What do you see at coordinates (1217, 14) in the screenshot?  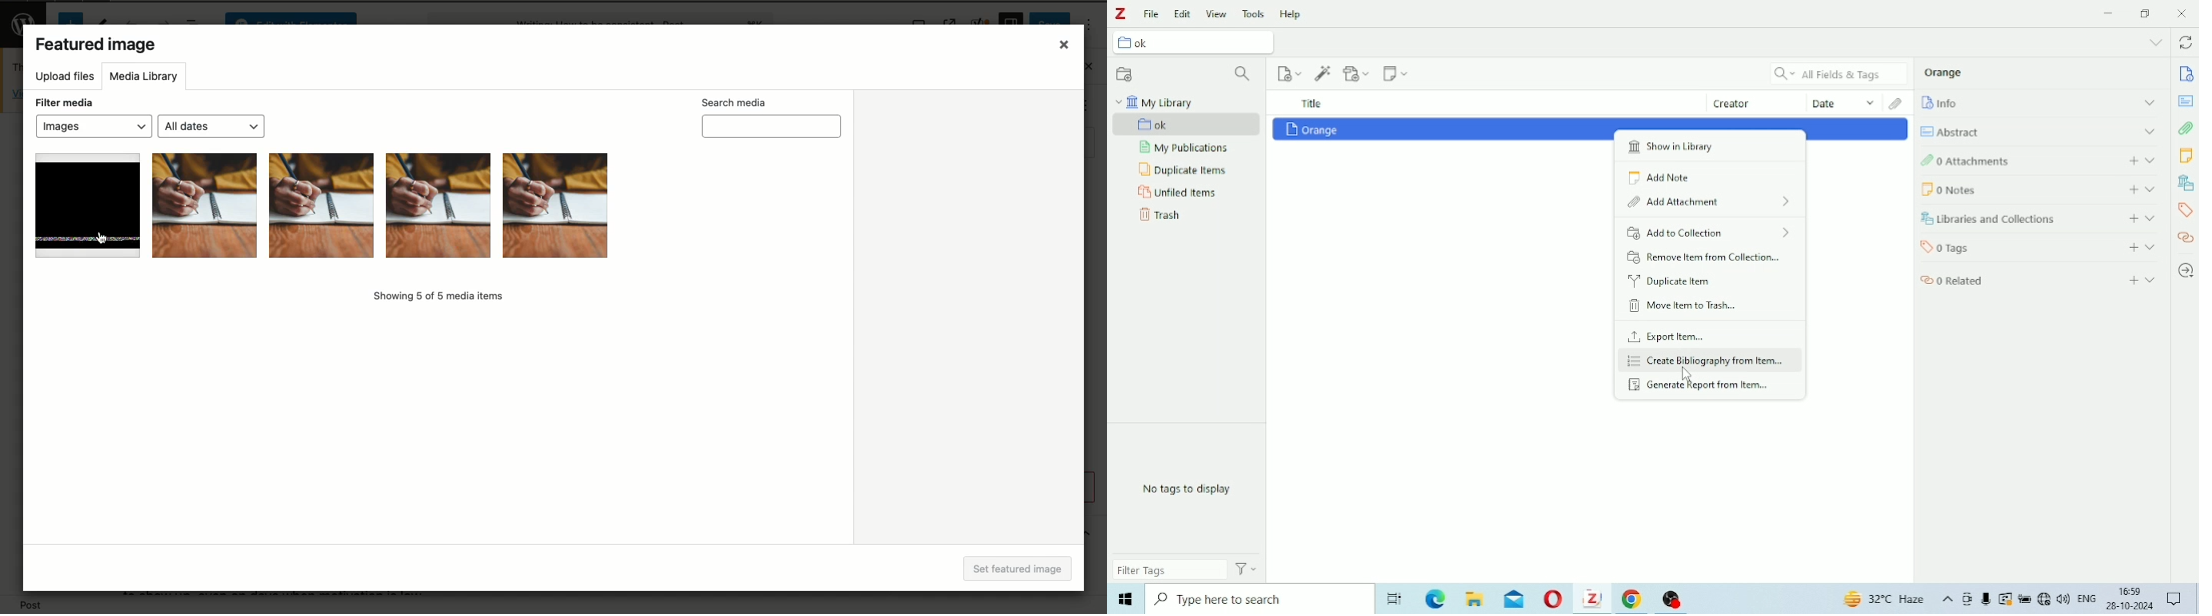 I see `View` at bounding box center [1217, 14].